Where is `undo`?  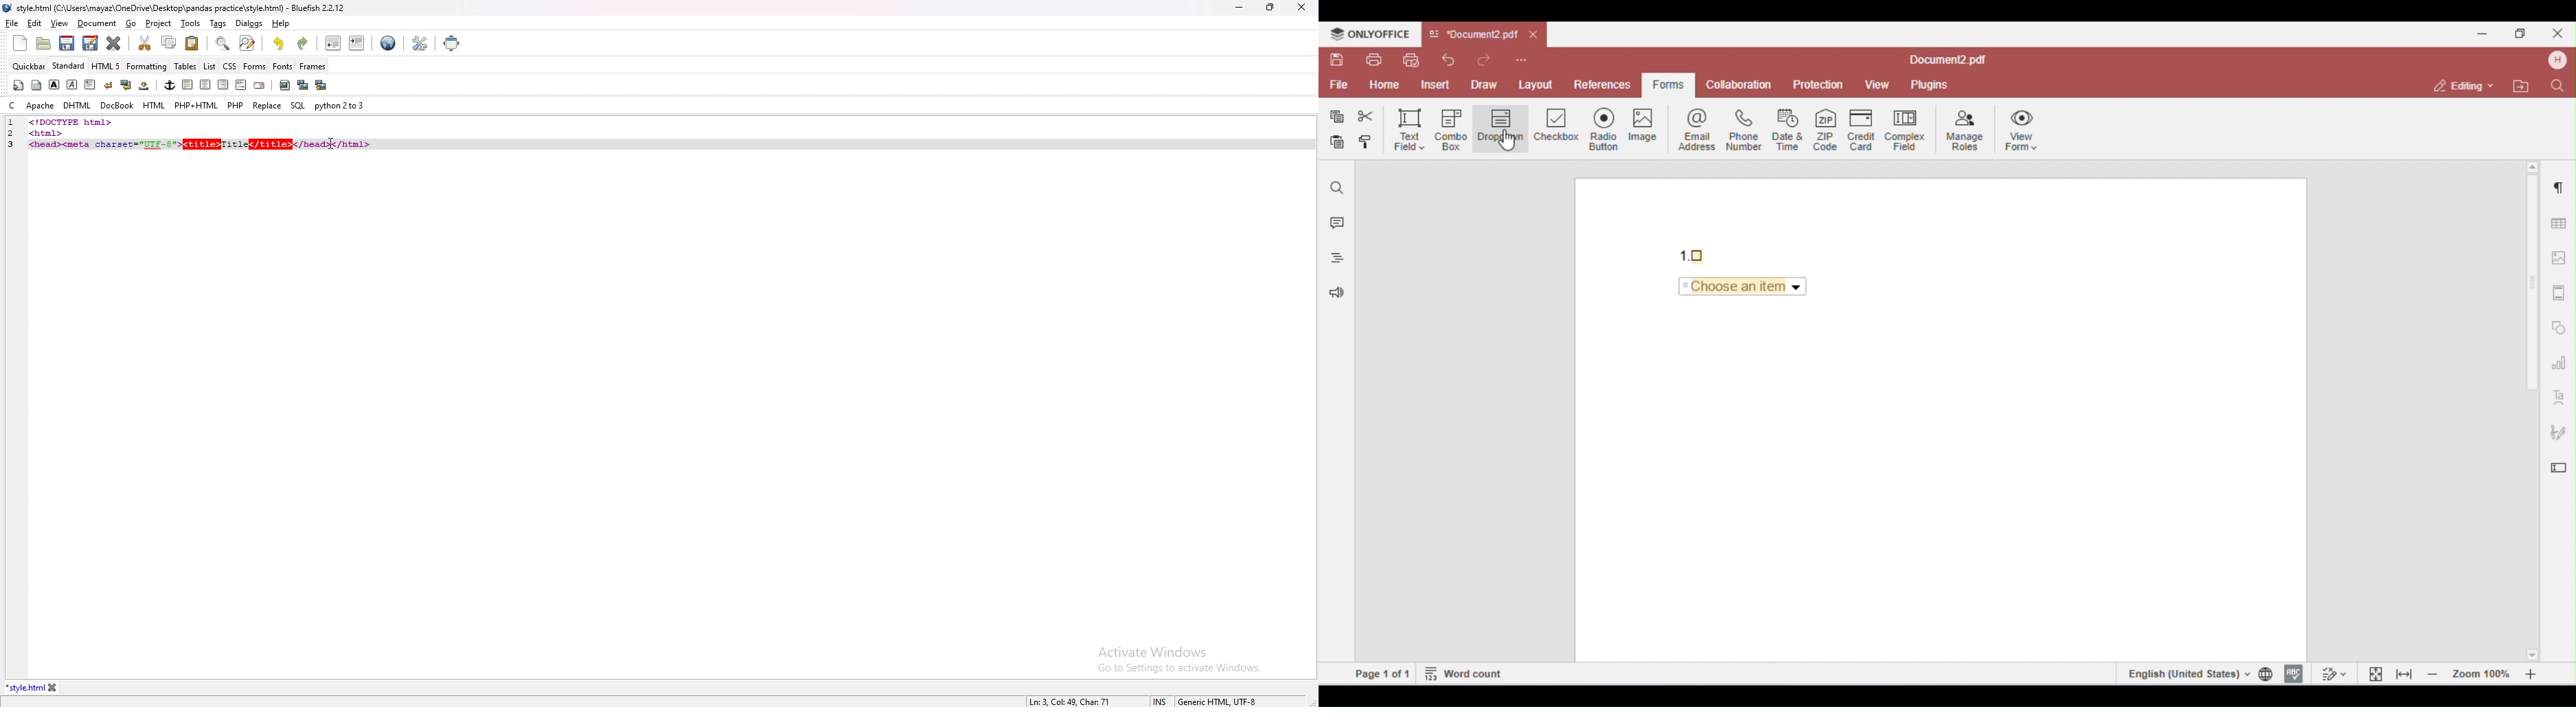
undo is located at coordinates (280, 43).